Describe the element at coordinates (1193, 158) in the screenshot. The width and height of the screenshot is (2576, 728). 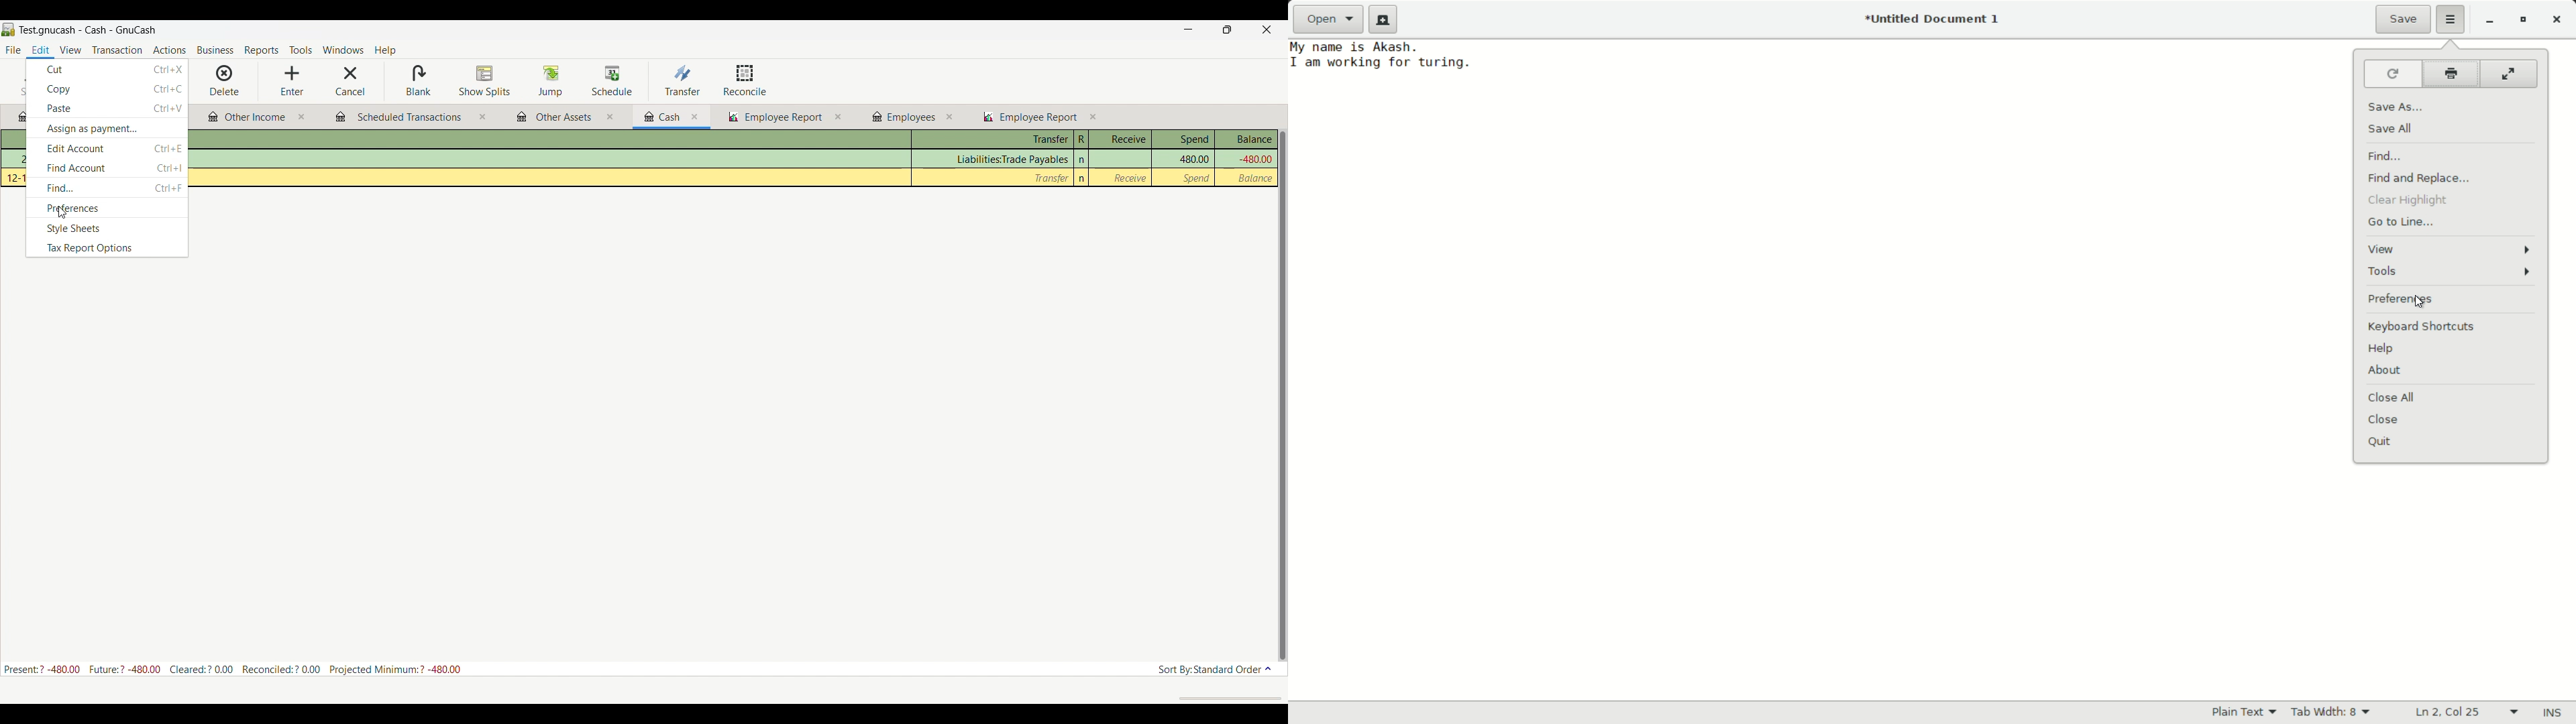
I see `Spend column` at that location.